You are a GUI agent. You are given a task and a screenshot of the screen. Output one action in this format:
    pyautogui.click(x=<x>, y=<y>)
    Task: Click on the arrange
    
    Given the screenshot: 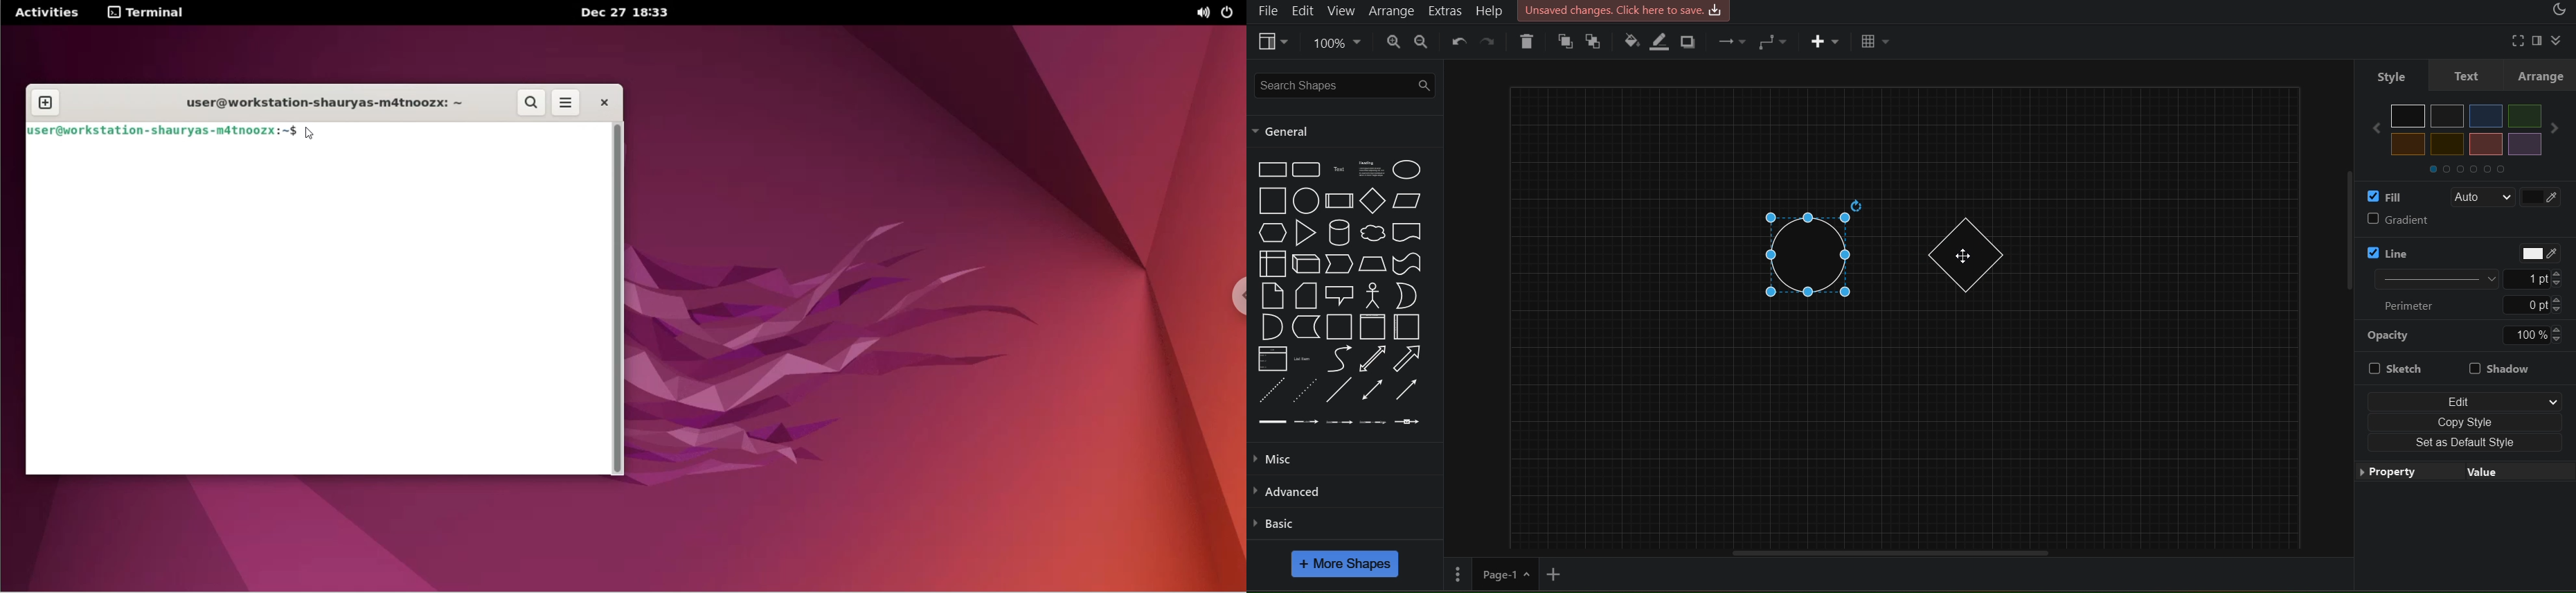 What is the action you would take?
    pyautogui.click(x=1390, y=10)
    